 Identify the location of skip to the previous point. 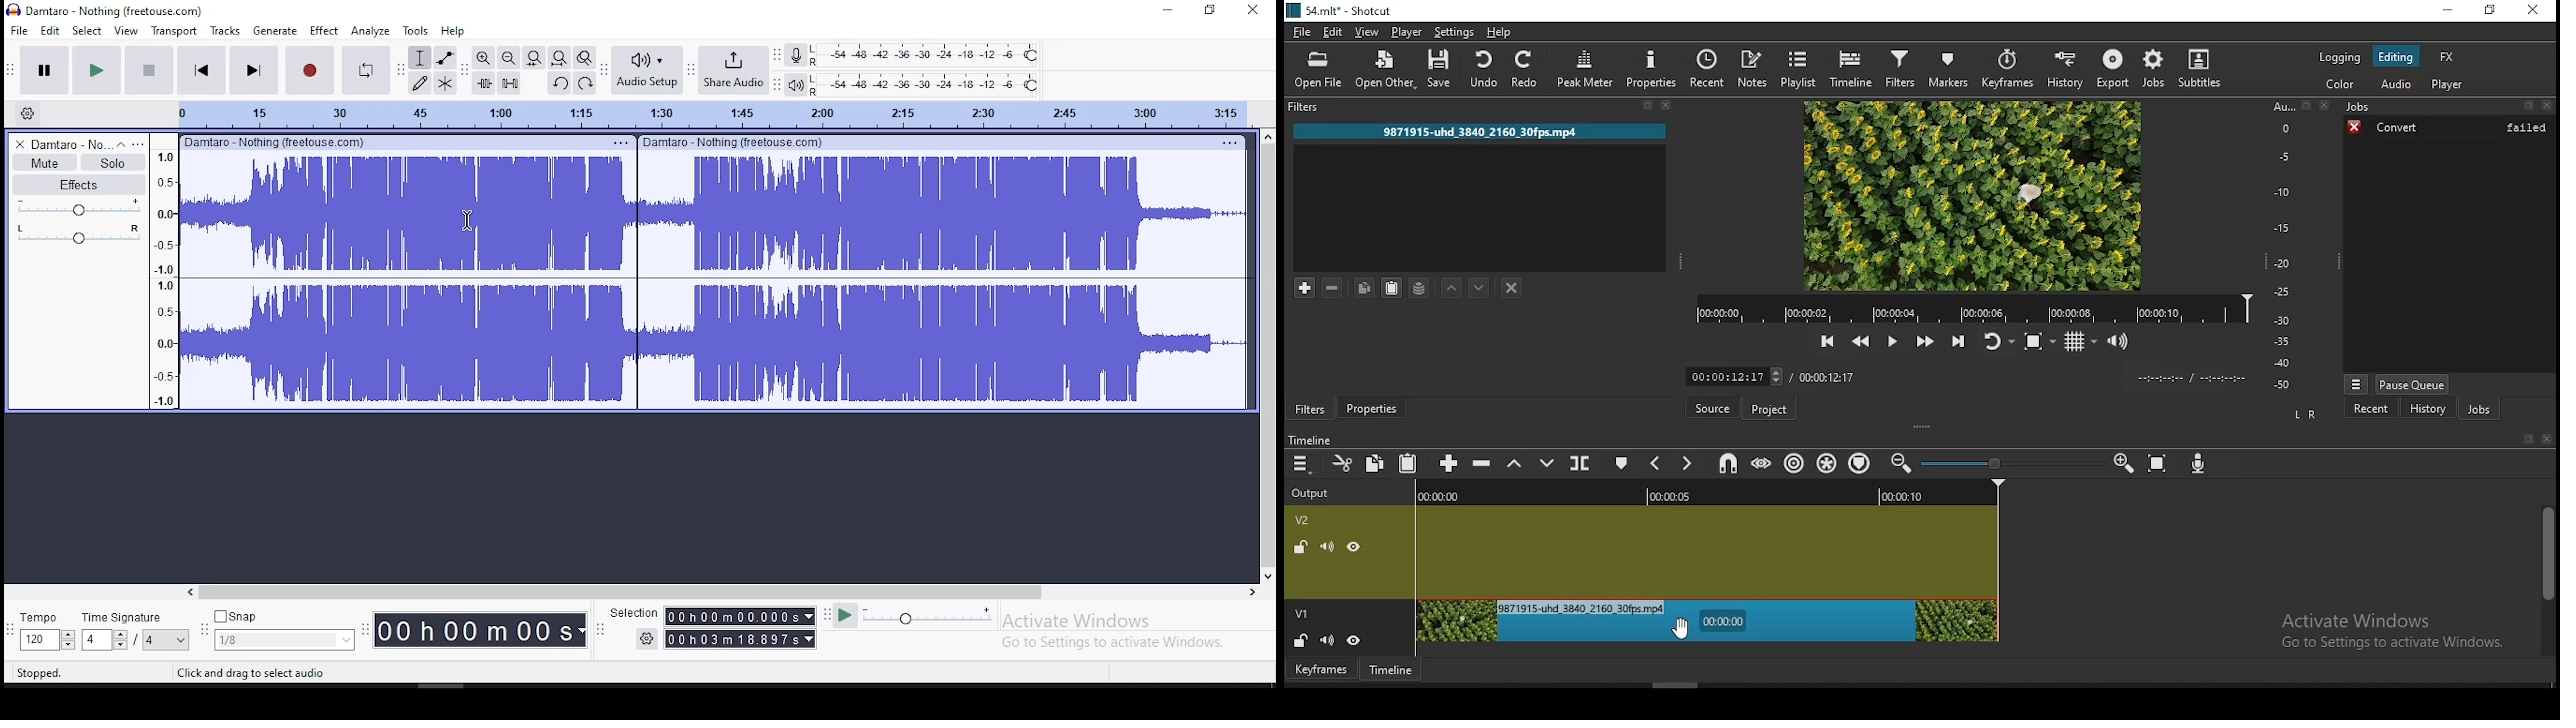
(1827, 342).